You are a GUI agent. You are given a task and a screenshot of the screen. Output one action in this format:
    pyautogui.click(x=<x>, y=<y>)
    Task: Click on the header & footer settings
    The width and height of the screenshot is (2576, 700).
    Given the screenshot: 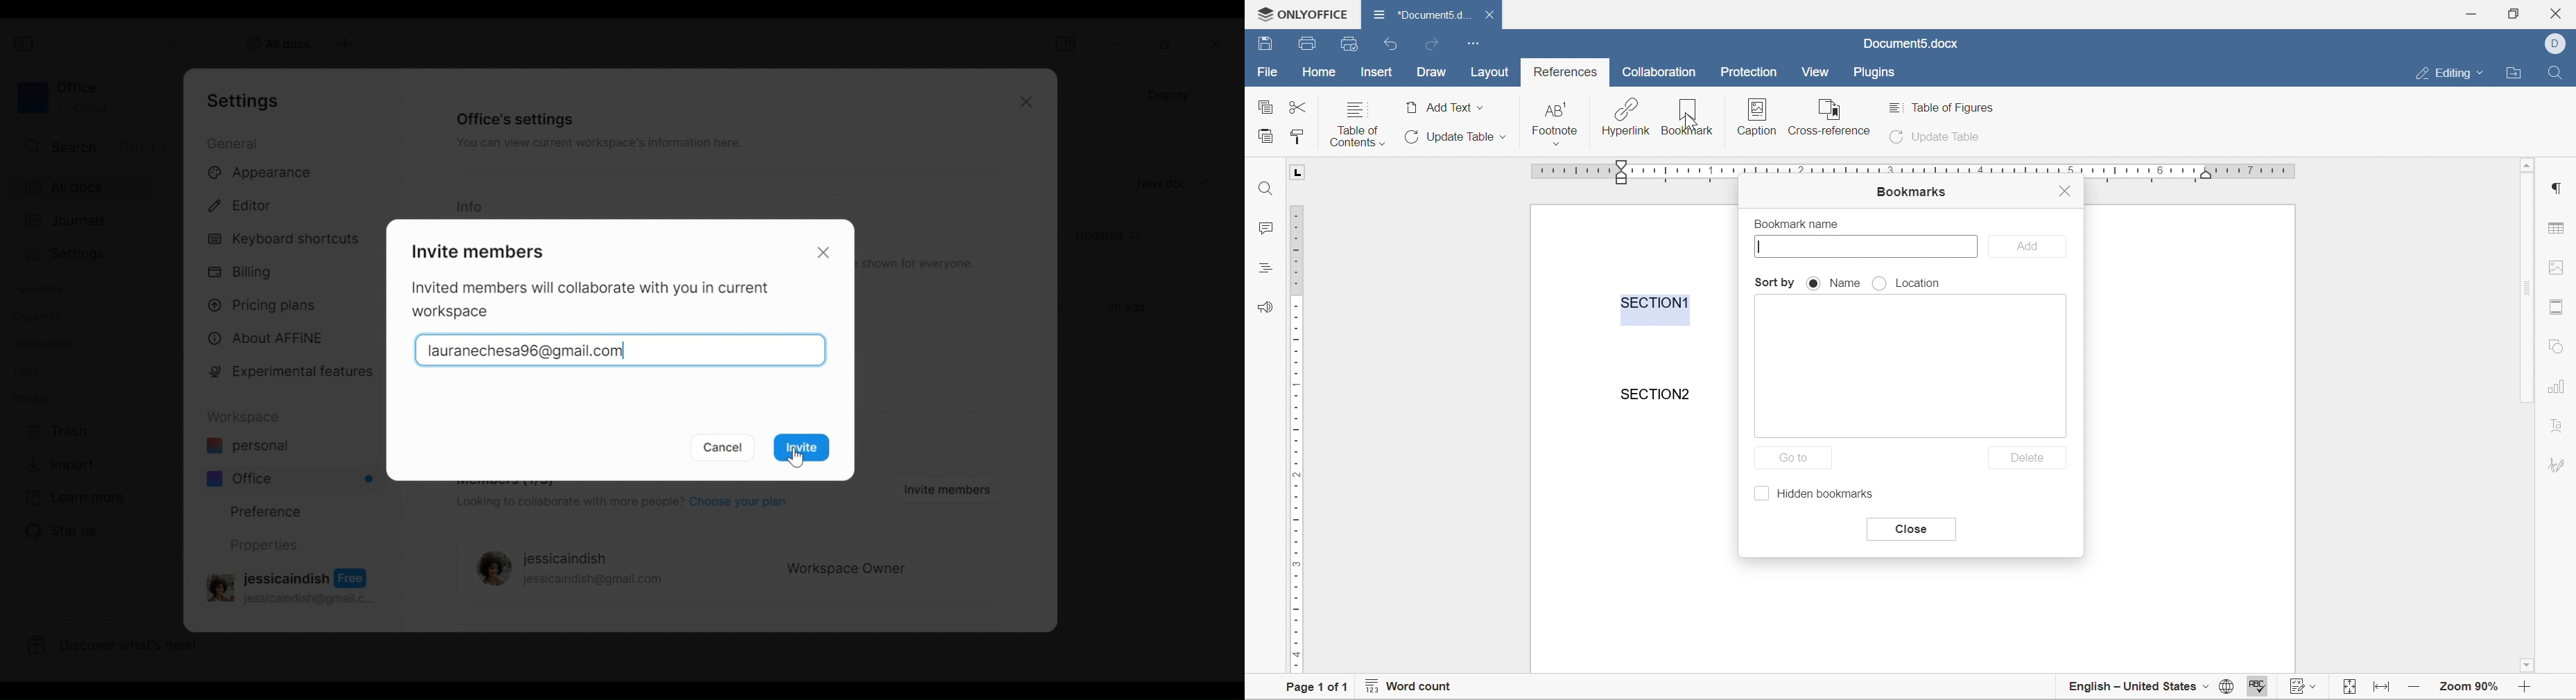 What is the action you would take?
    pyautogui.click(x=2555, y=308)
    